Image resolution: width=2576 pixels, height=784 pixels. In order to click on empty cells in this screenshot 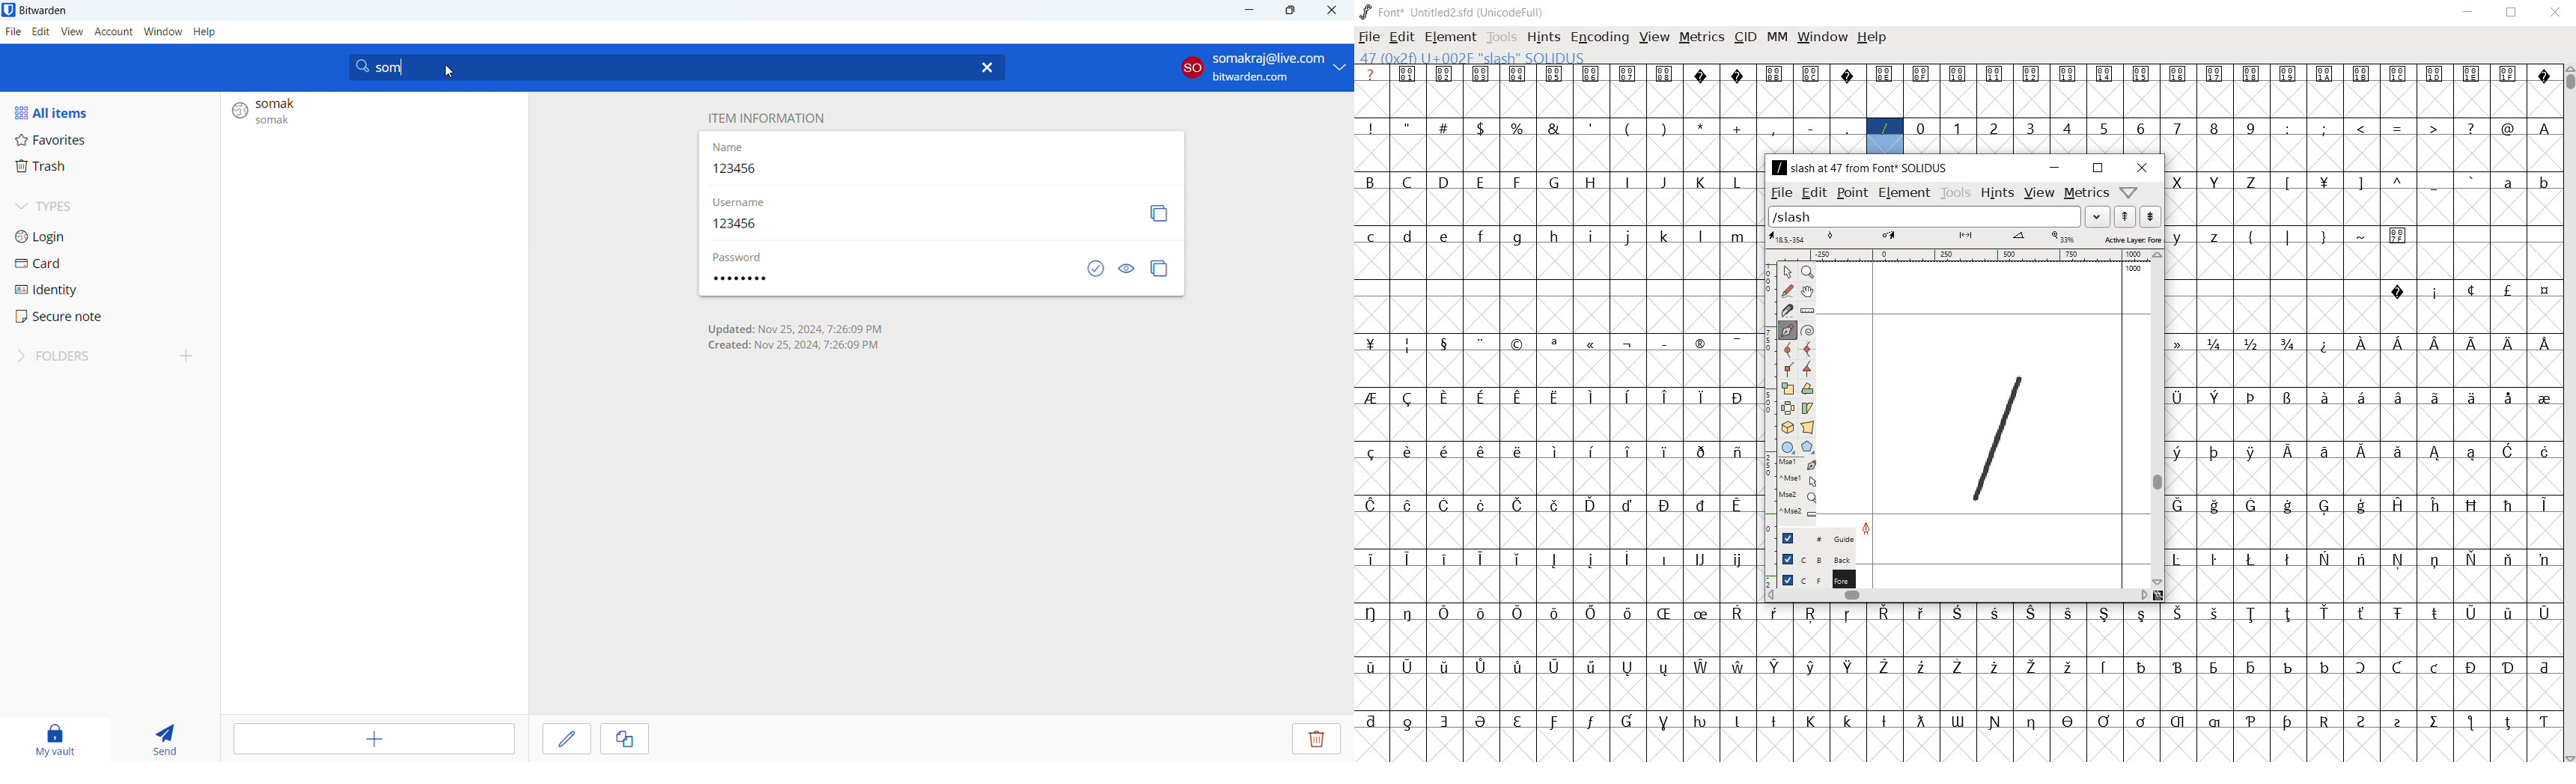, I will do `click(2363, 263)`.